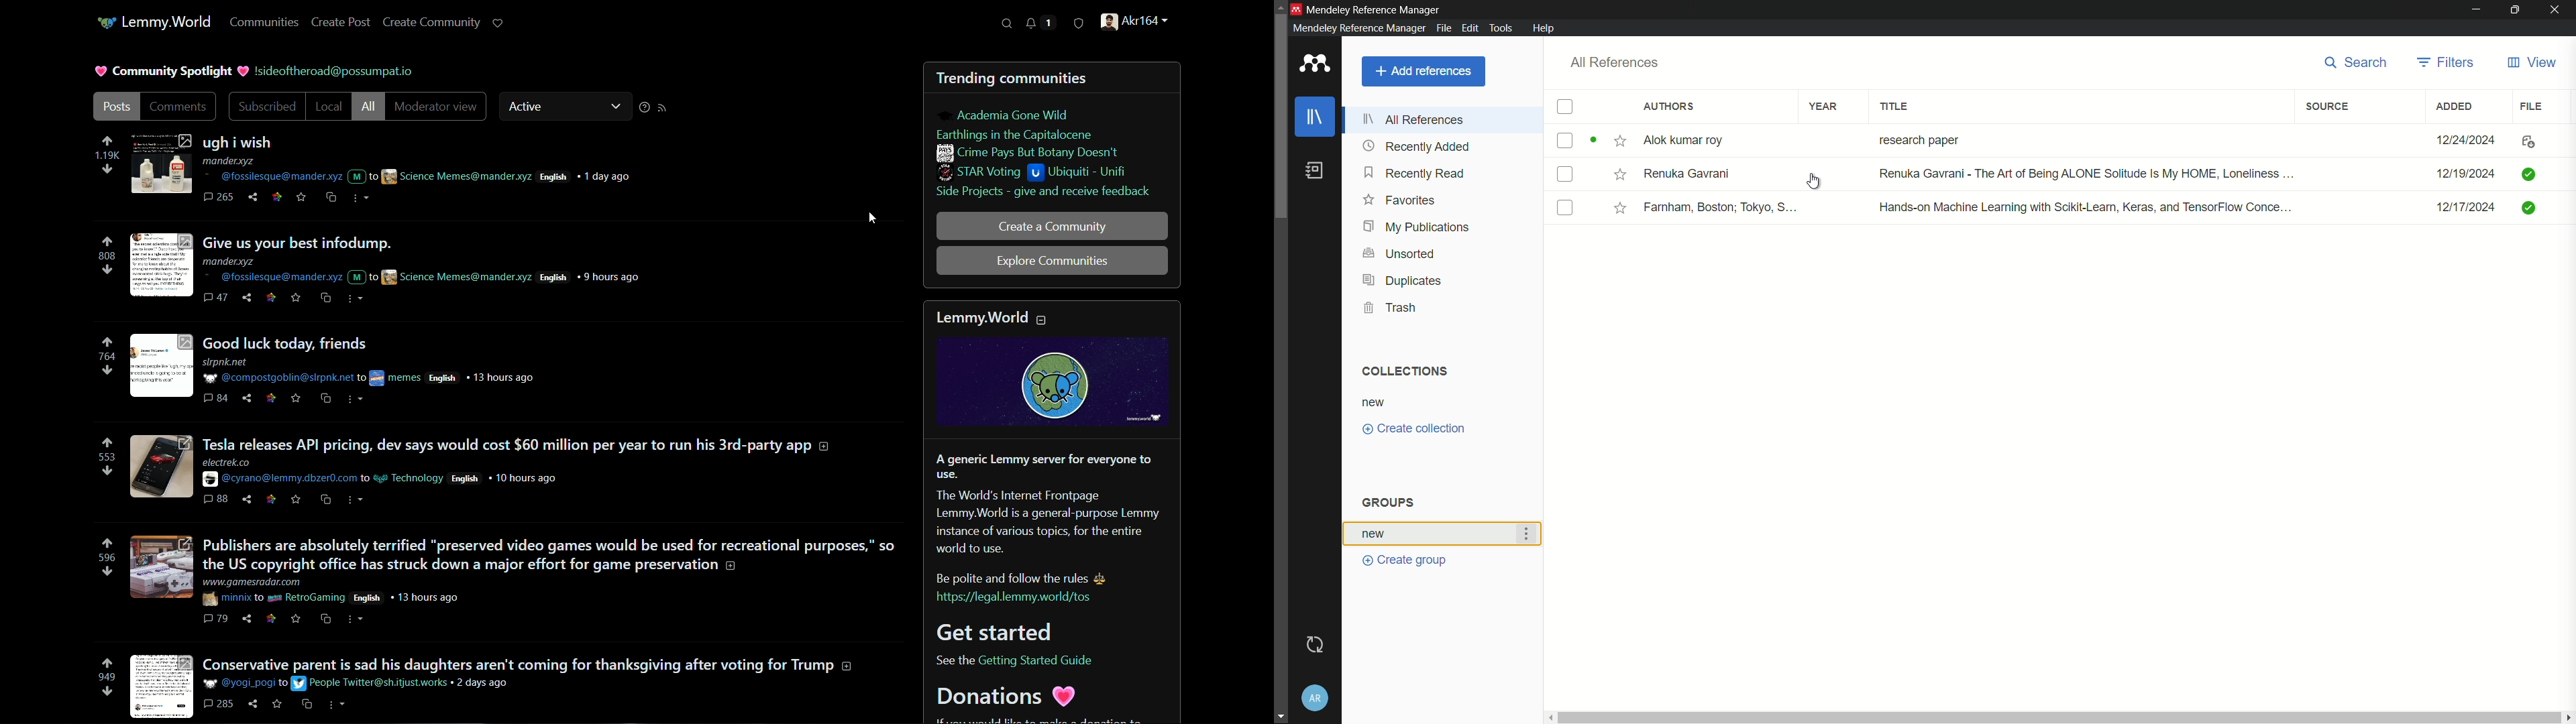  Describe the element at coordinates (549, 545) in the screenshot. I see `Publishers are absolutely terrified "preserved video games would be used for recreational purposes,” so` at that location.